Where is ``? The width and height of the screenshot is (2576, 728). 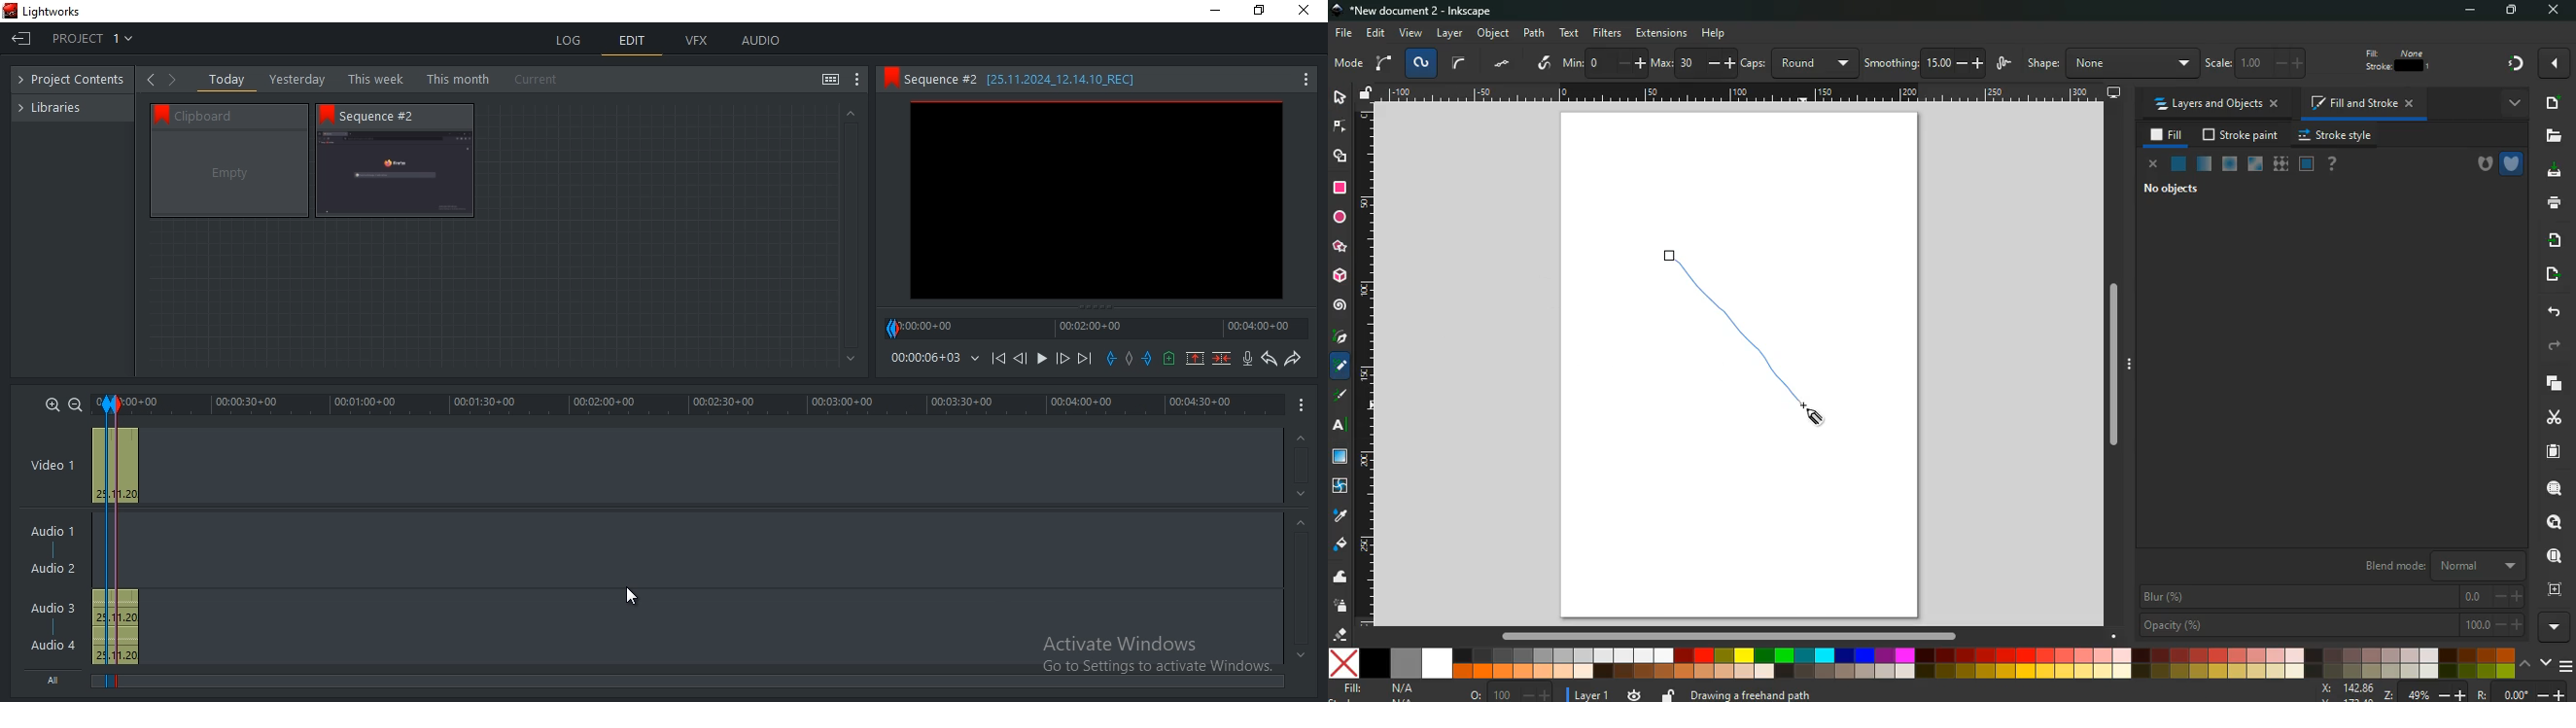  is located at coordinates (1339, 426).